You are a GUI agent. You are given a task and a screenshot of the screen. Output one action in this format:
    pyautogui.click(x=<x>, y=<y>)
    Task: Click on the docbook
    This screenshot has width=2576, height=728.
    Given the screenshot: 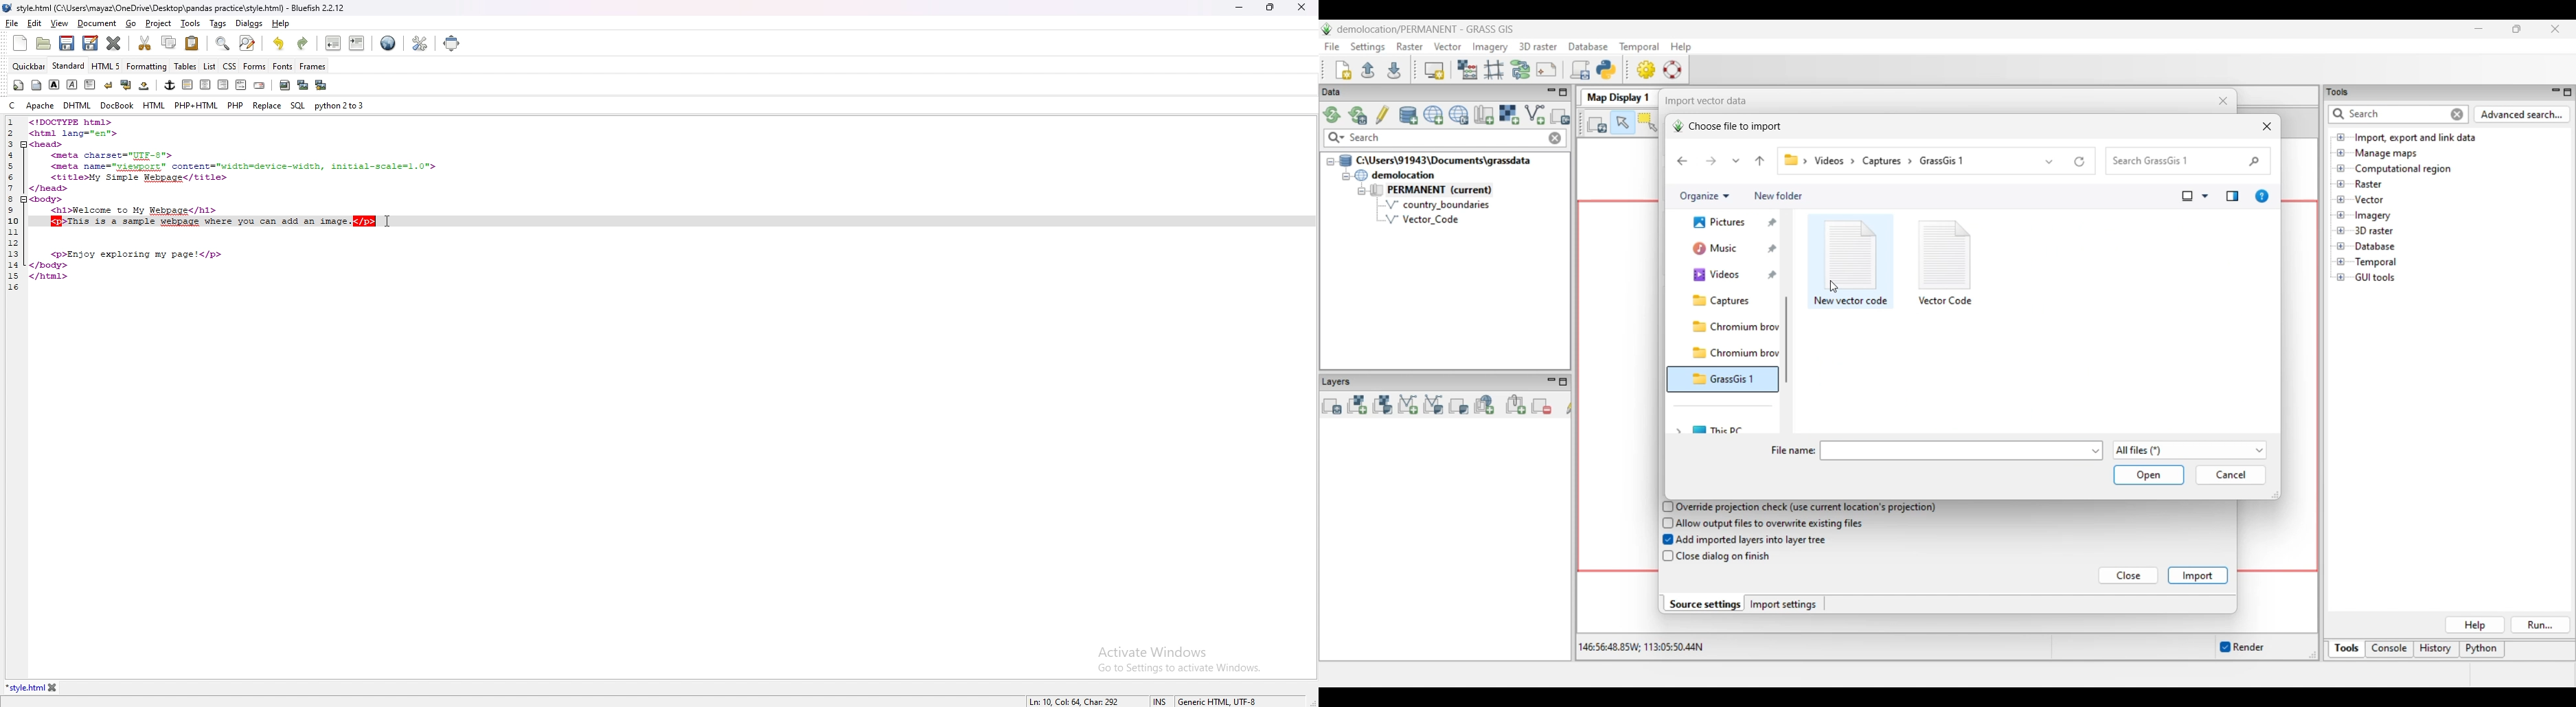 What is the action you would take?
    pyautogui.click(x=119, y=106)
    